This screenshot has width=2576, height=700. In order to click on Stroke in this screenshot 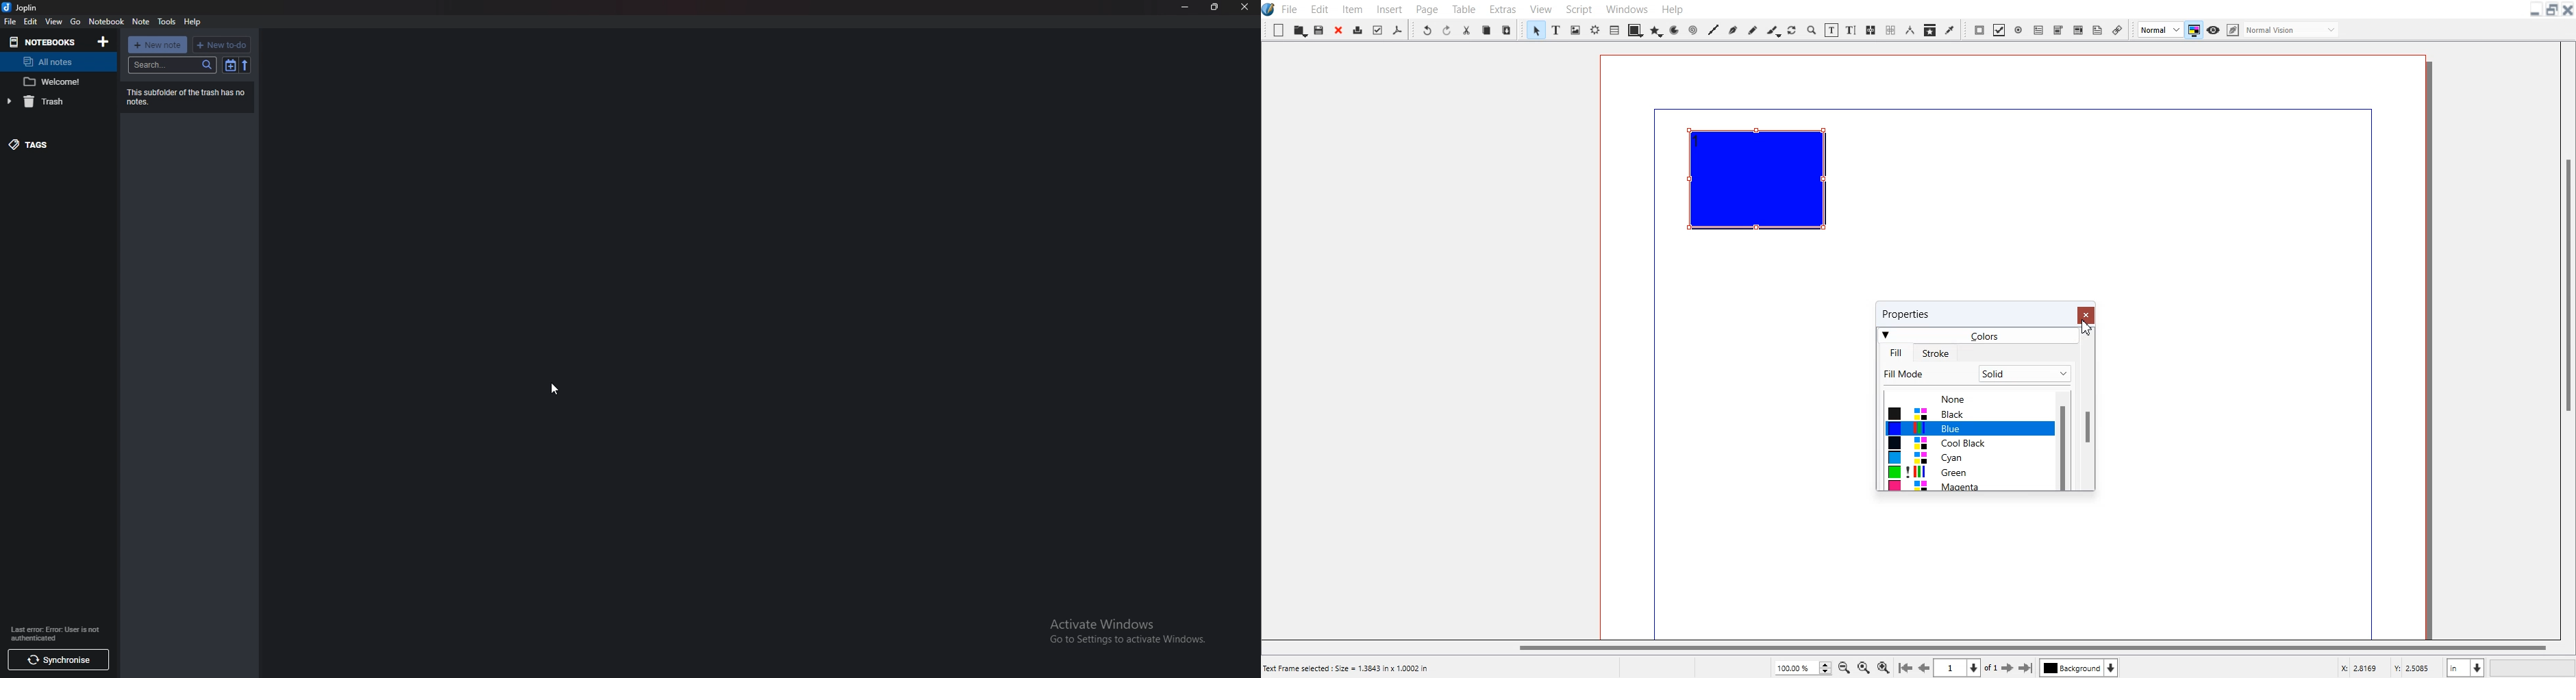, I will do `click(1935, 353)`.